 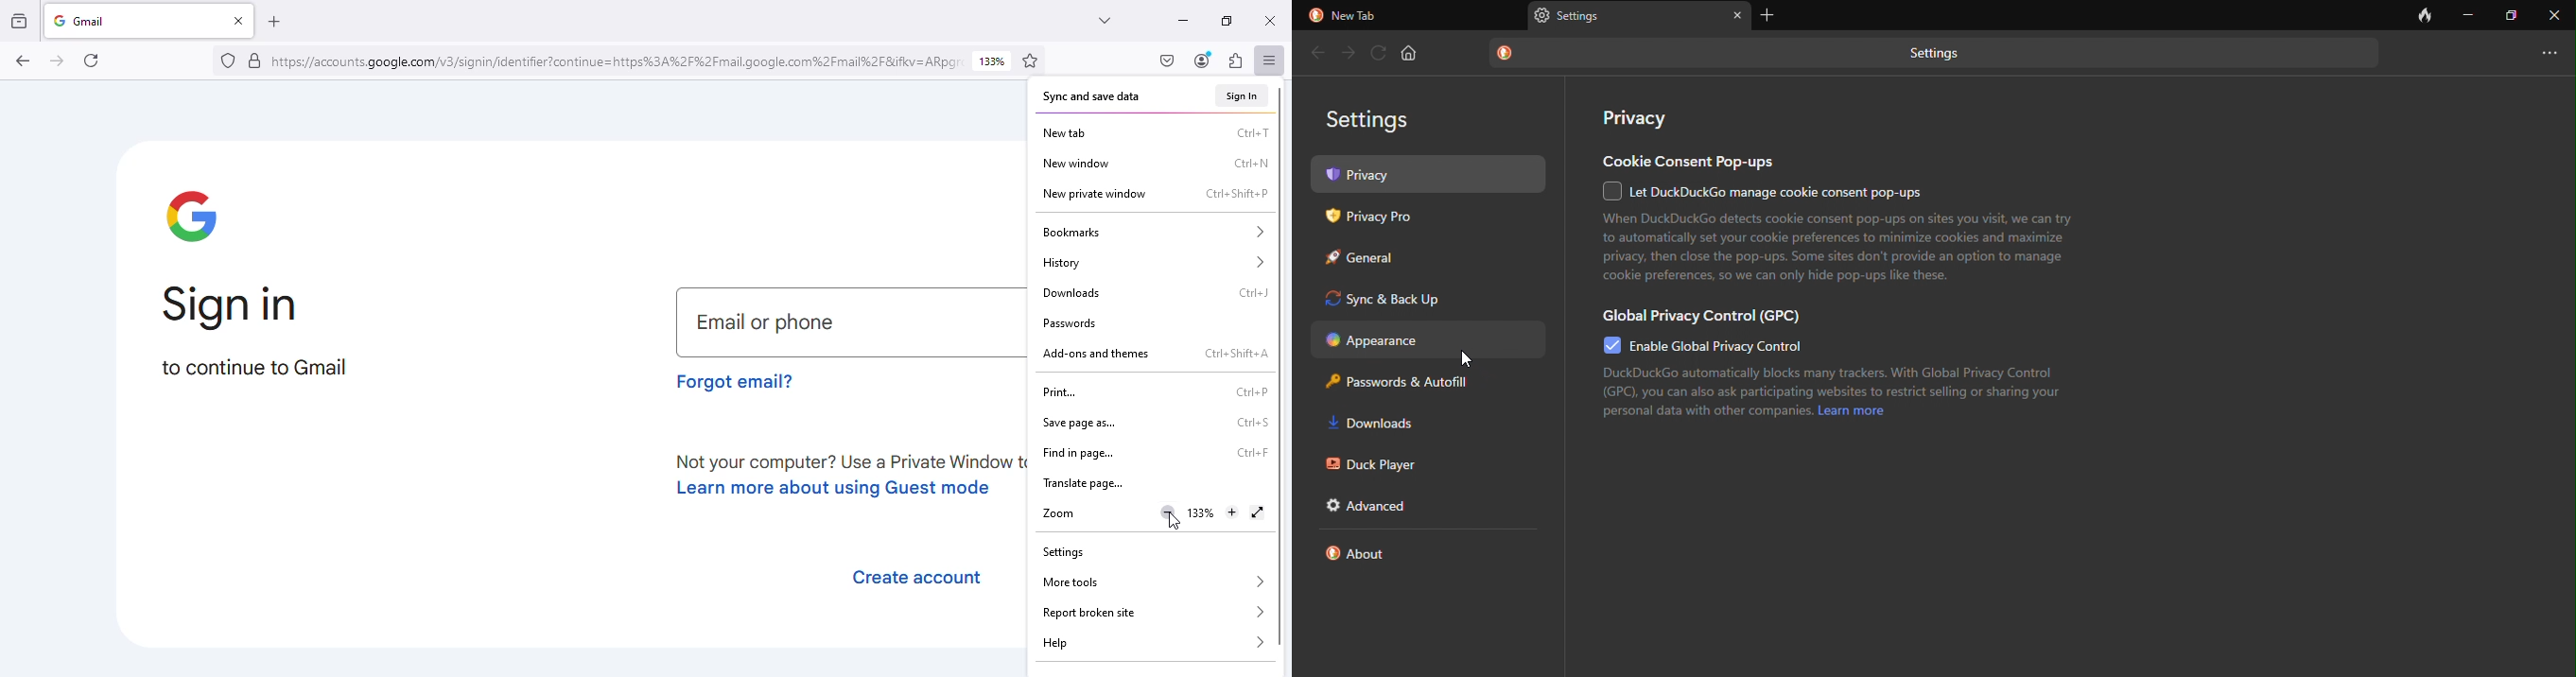 What do you see at coordinates (1184, 22) in the screenshot?
I see `minimize` at bounding box center [1184, 22].